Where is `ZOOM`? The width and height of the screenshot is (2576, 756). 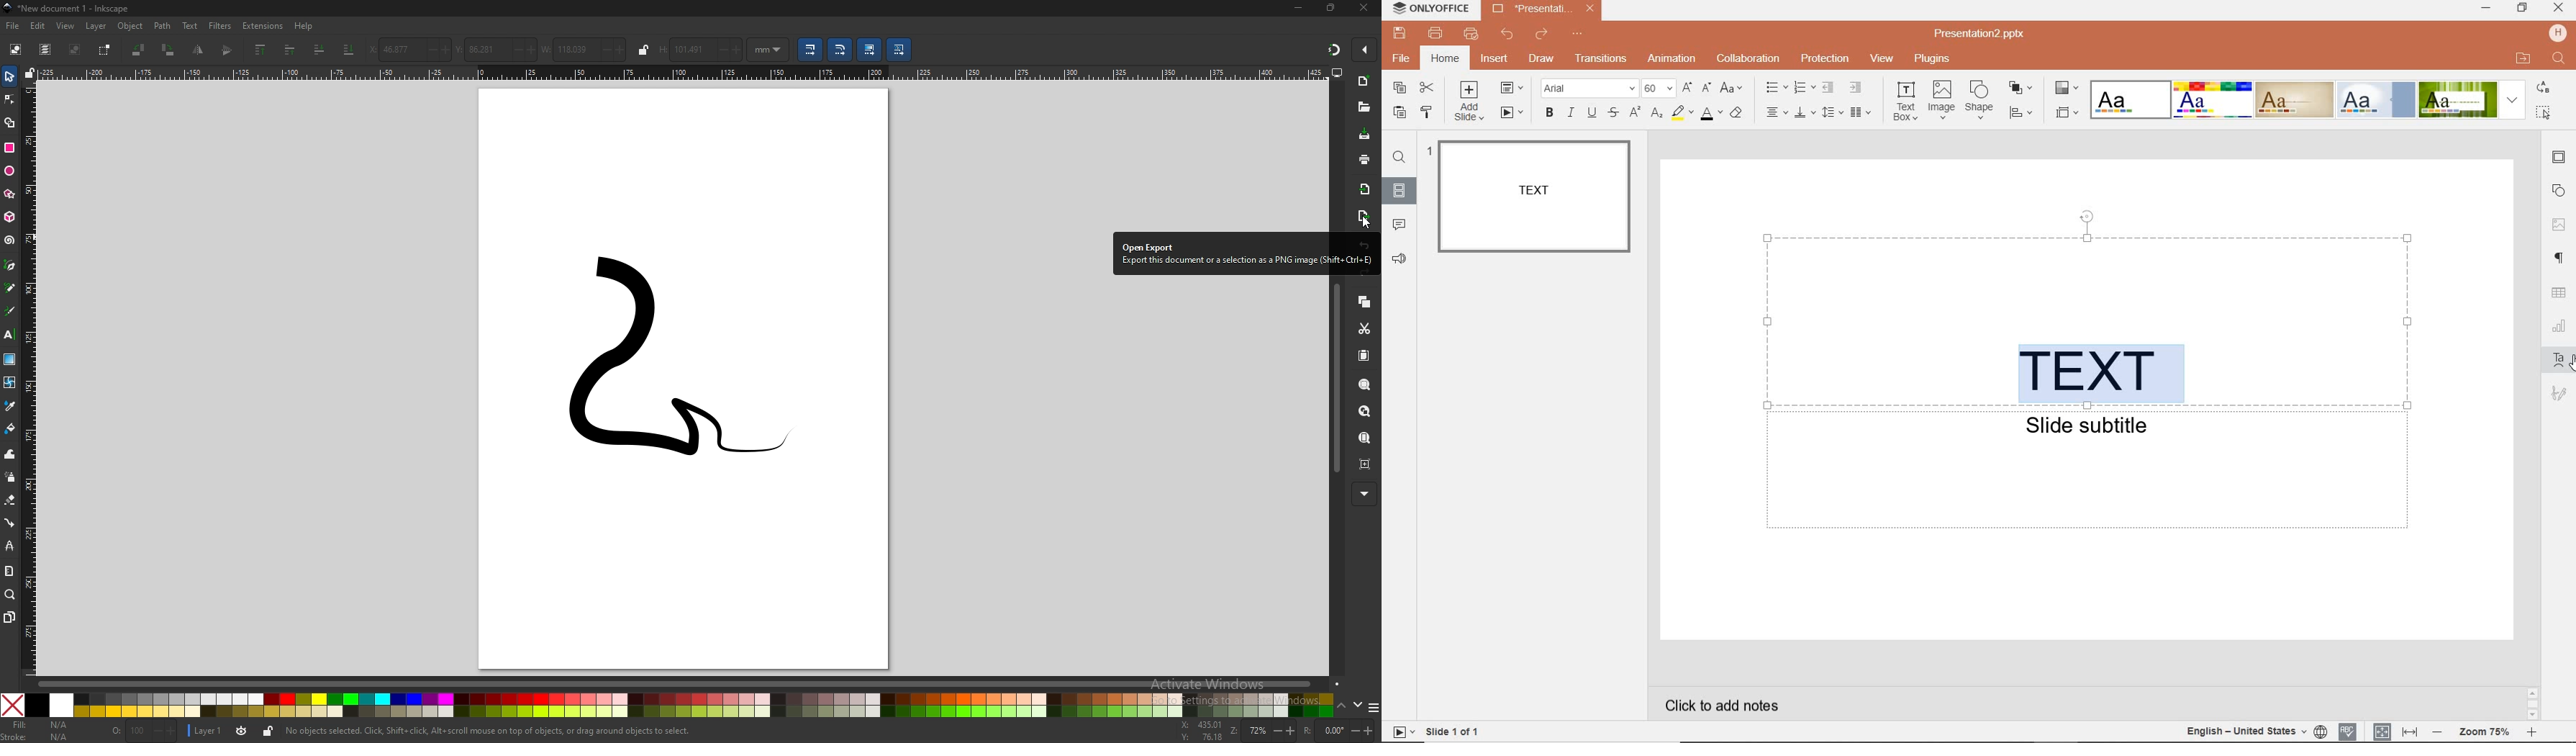 ZOOM is located at coordinates (2483, 732).